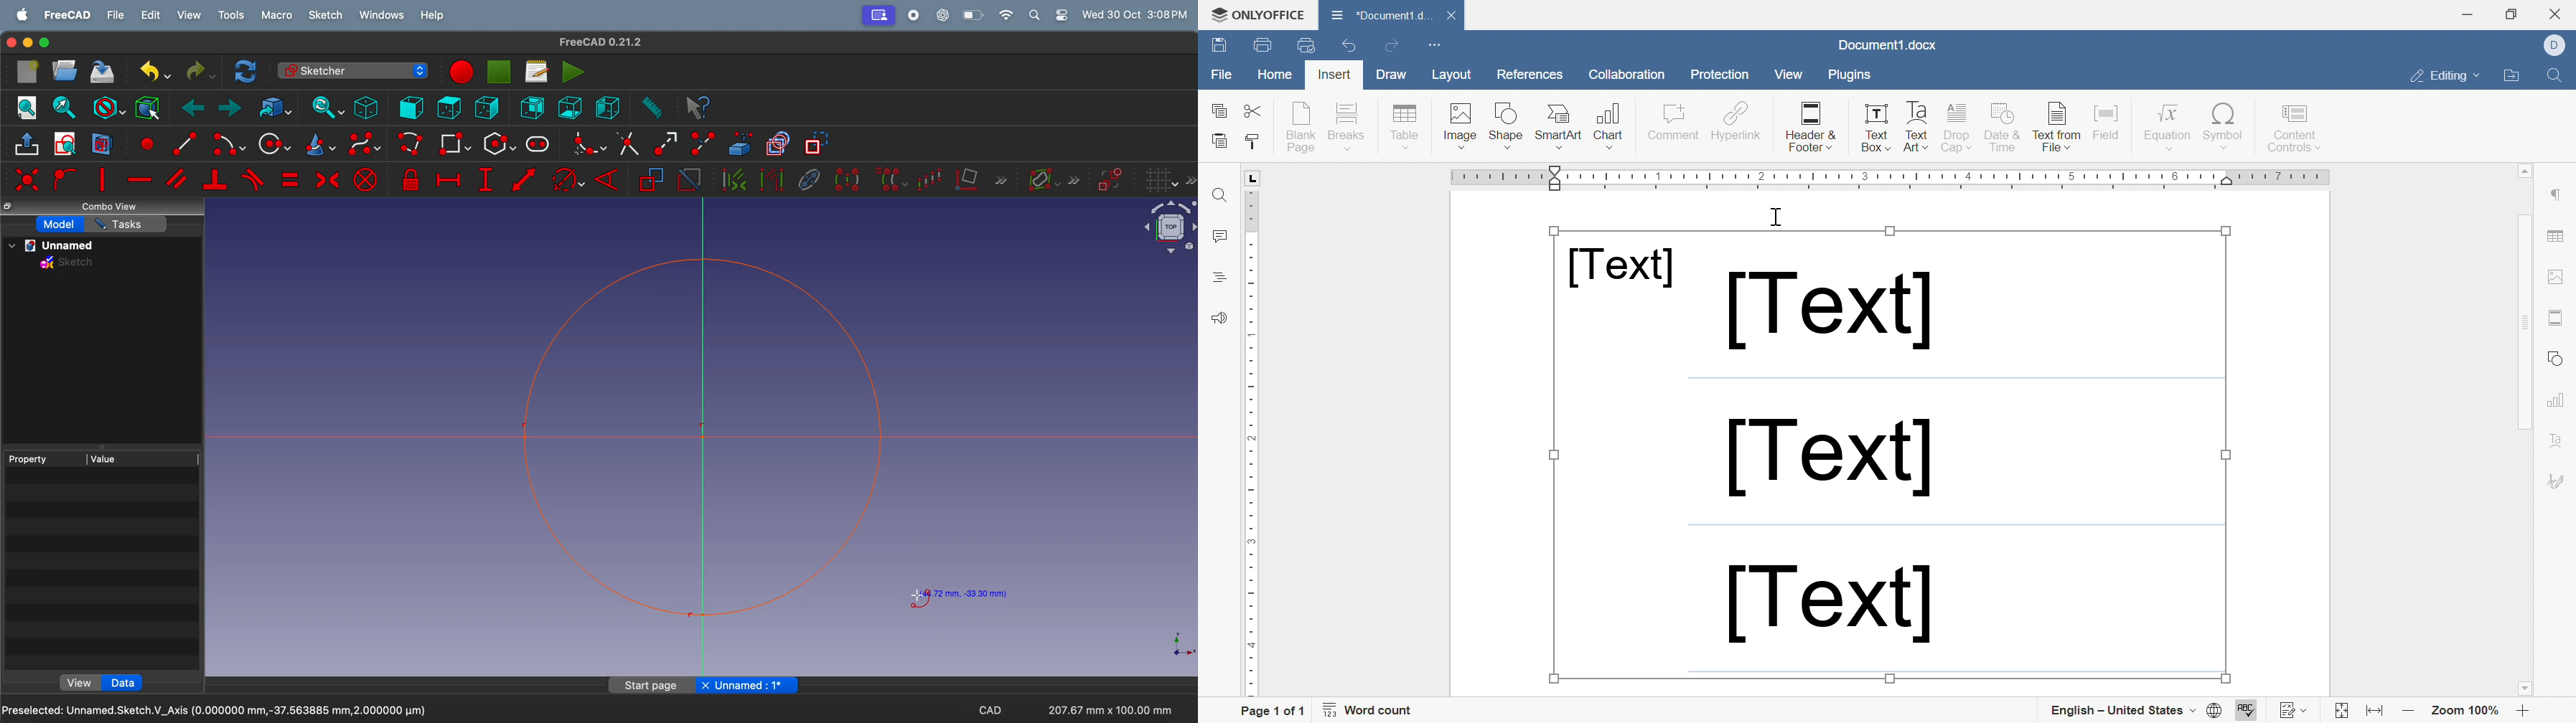 The height and width of the screenshot is (728, 2576). What do you see at coordinates (974, 15) in the screenshot?
I see `battery` at bounding box center [974, 15].